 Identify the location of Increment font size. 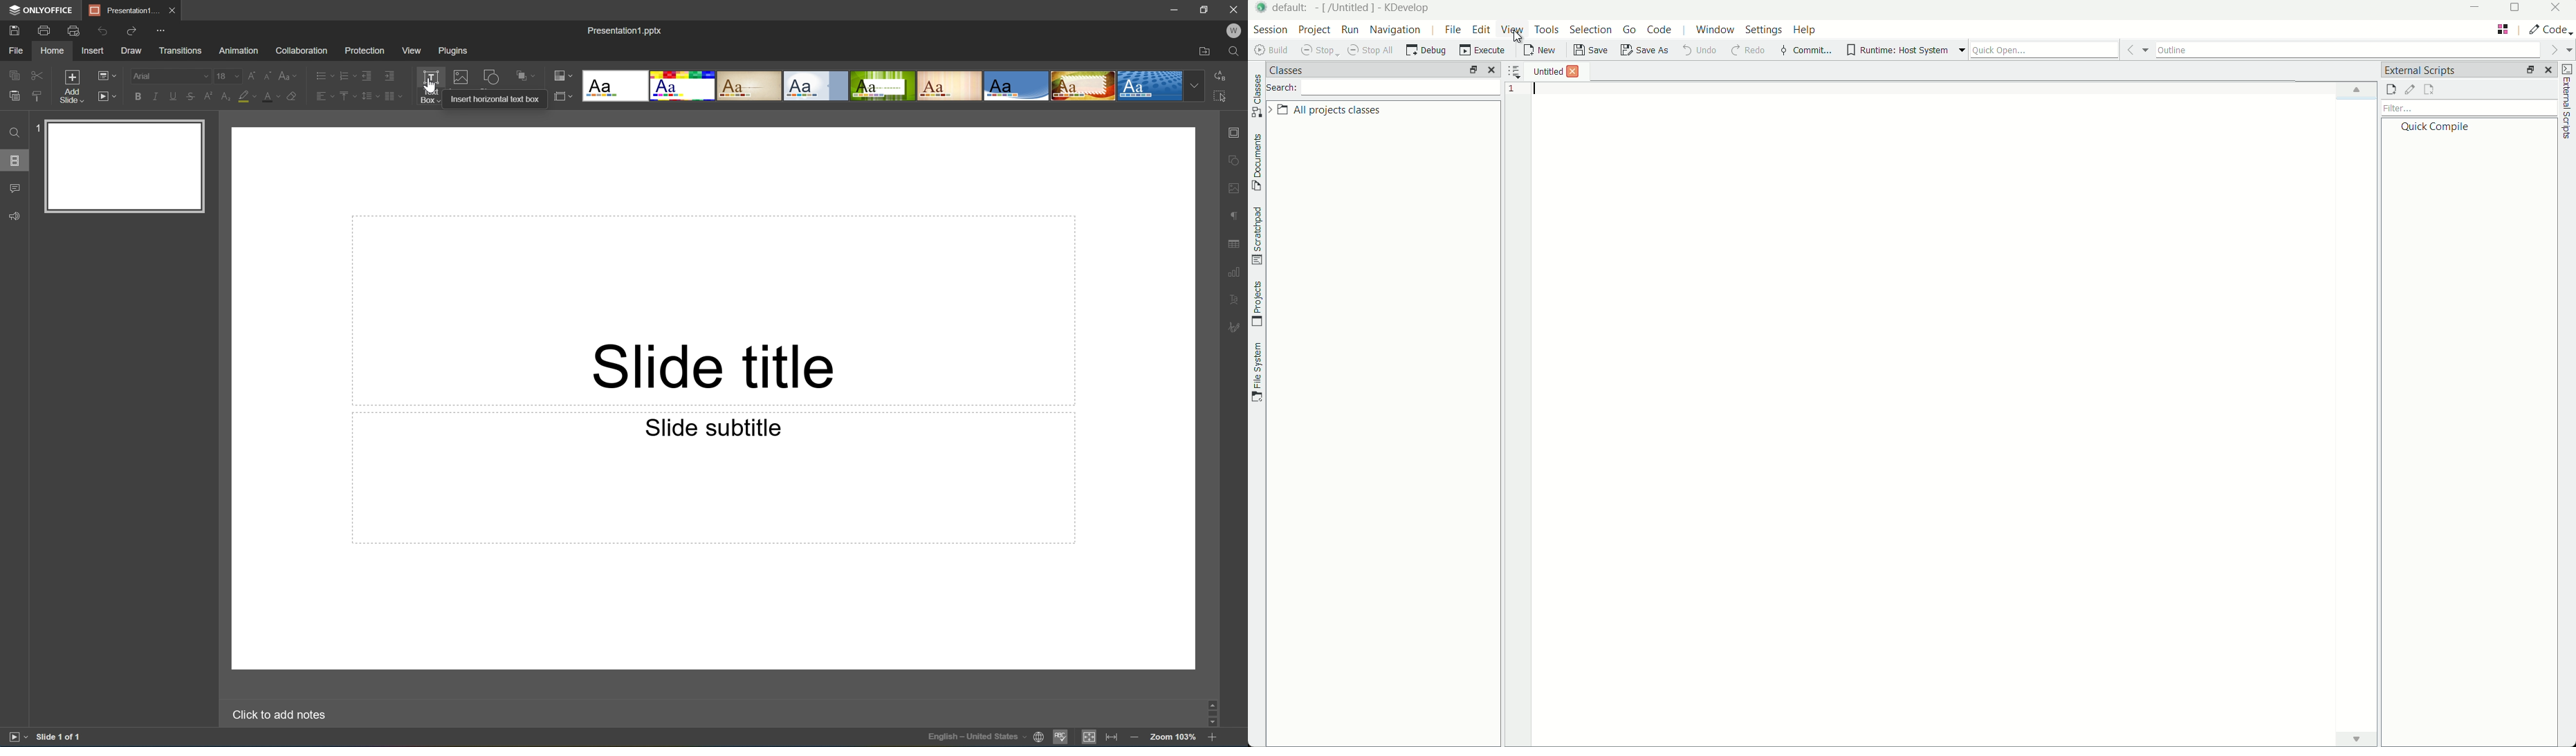
(249, 74).